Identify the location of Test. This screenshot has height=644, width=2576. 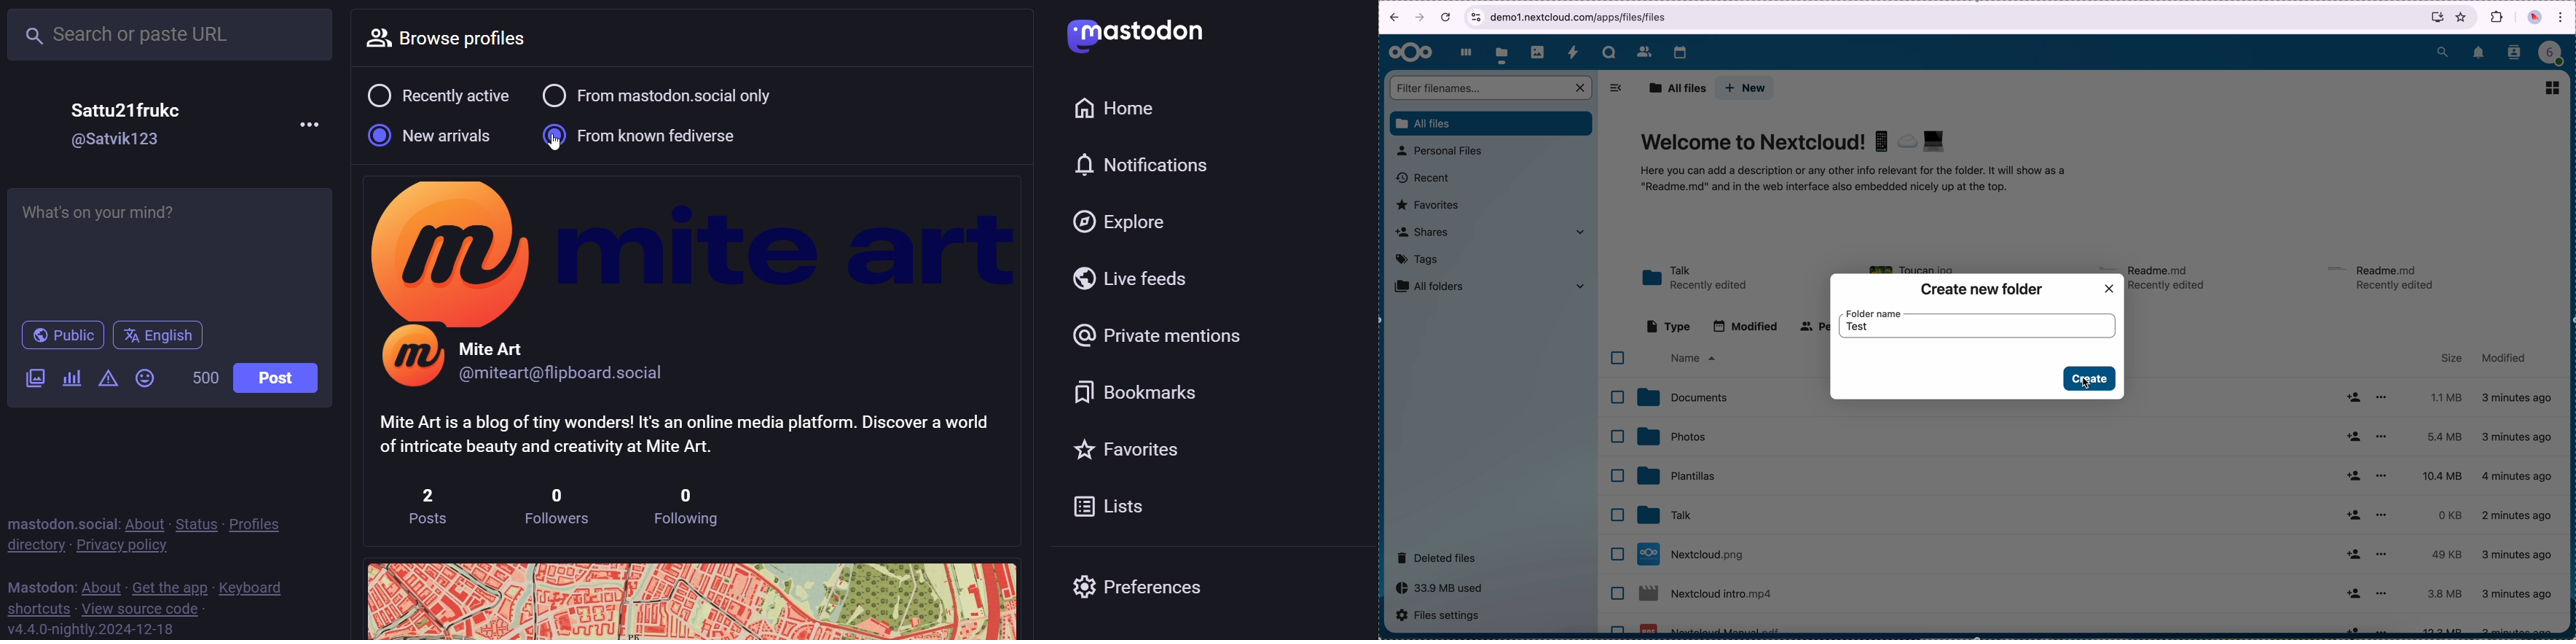
(1864, 330).